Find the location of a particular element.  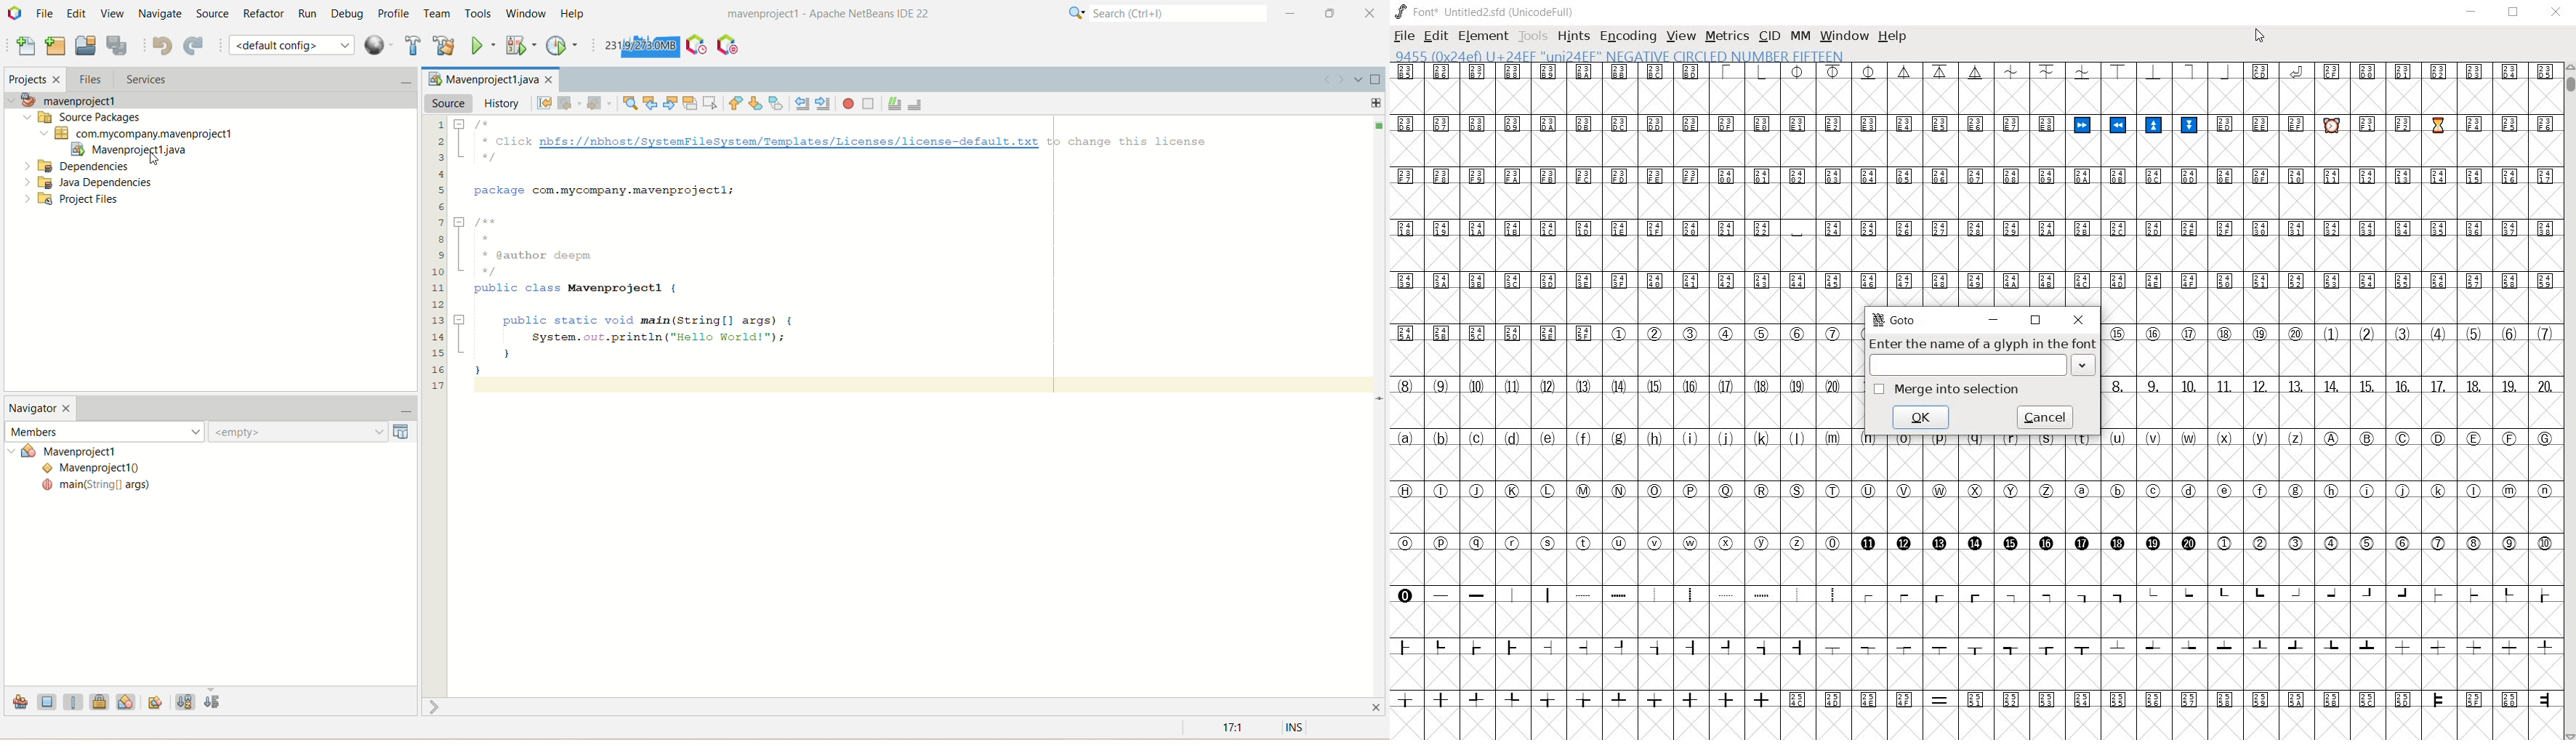

merge into selection is located at coordinates (1950, 390).